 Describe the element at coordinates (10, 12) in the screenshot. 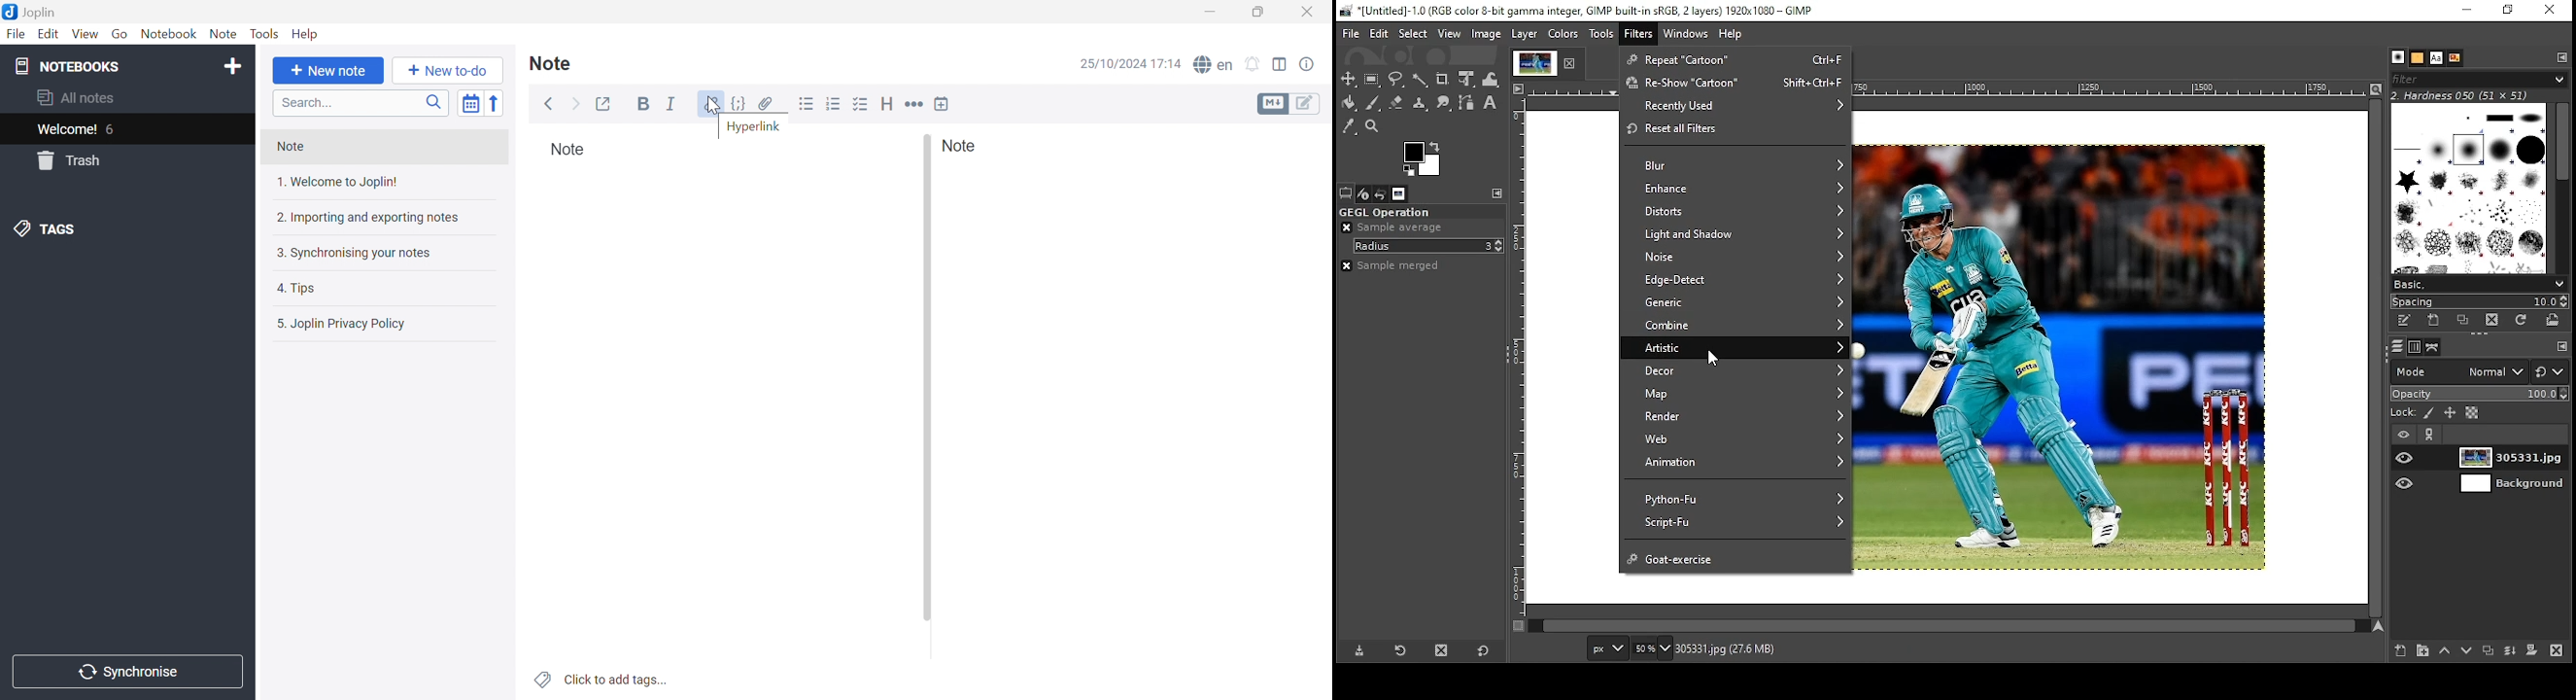

I see `joplin logo` at that location.